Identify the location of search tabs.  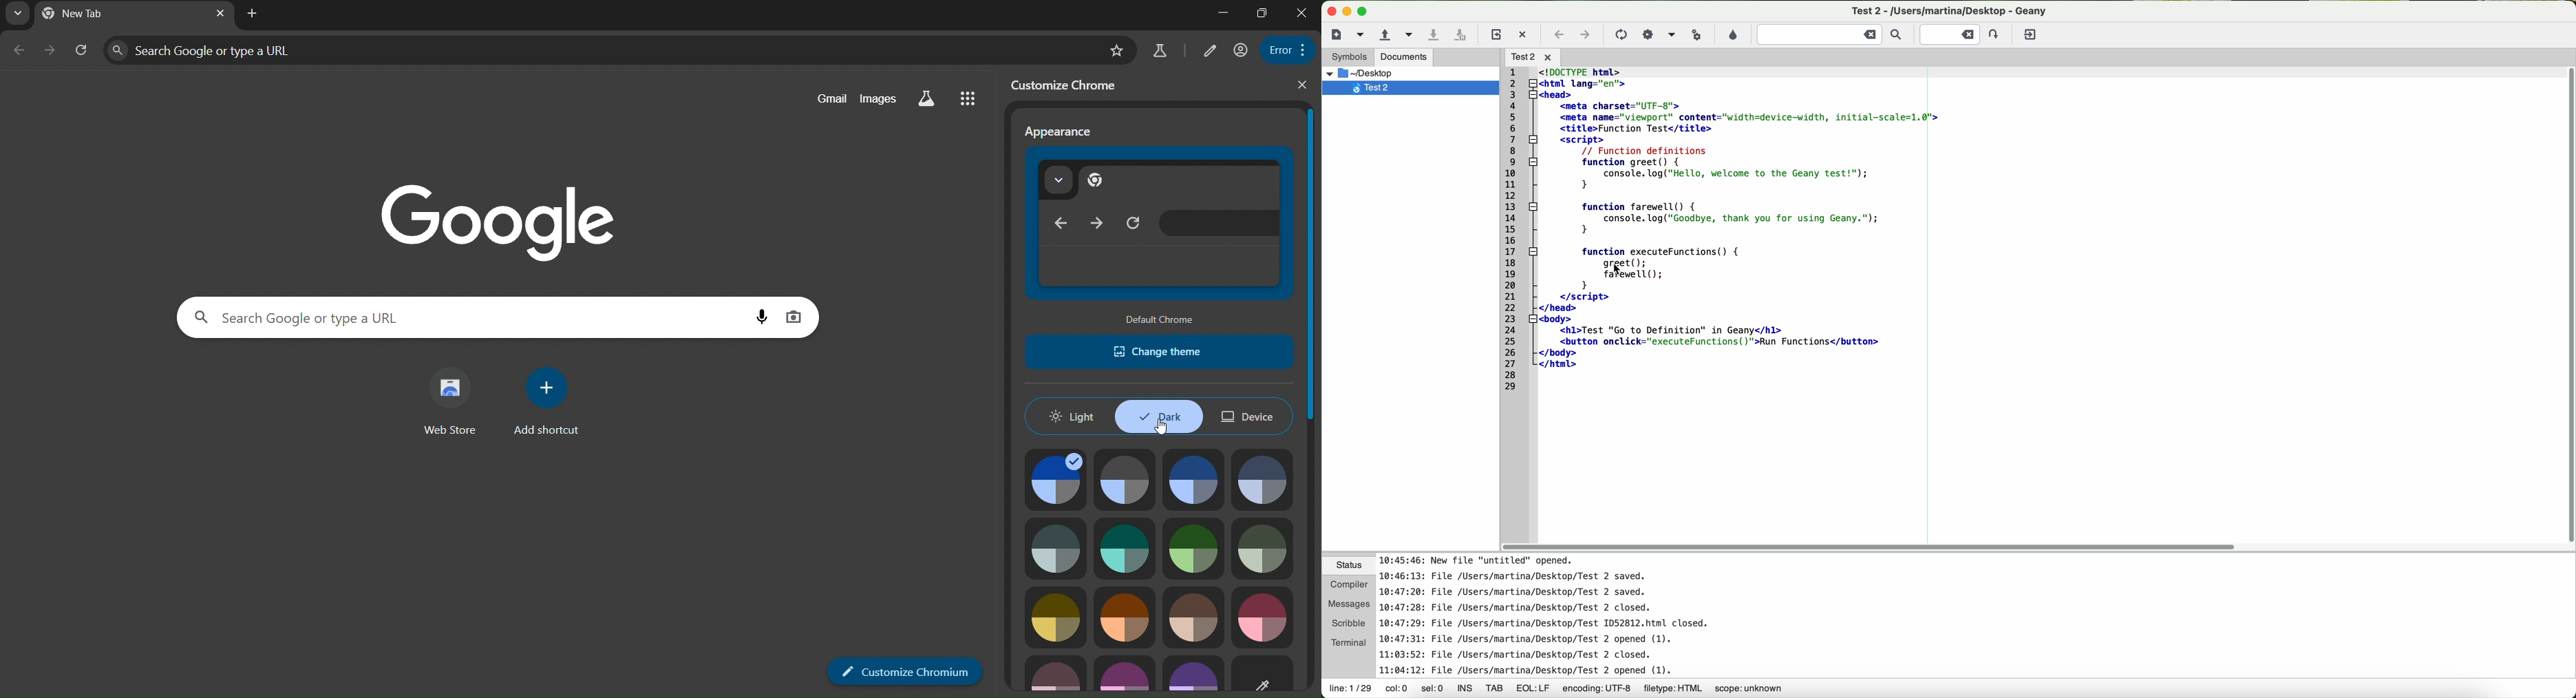
(18, 14).